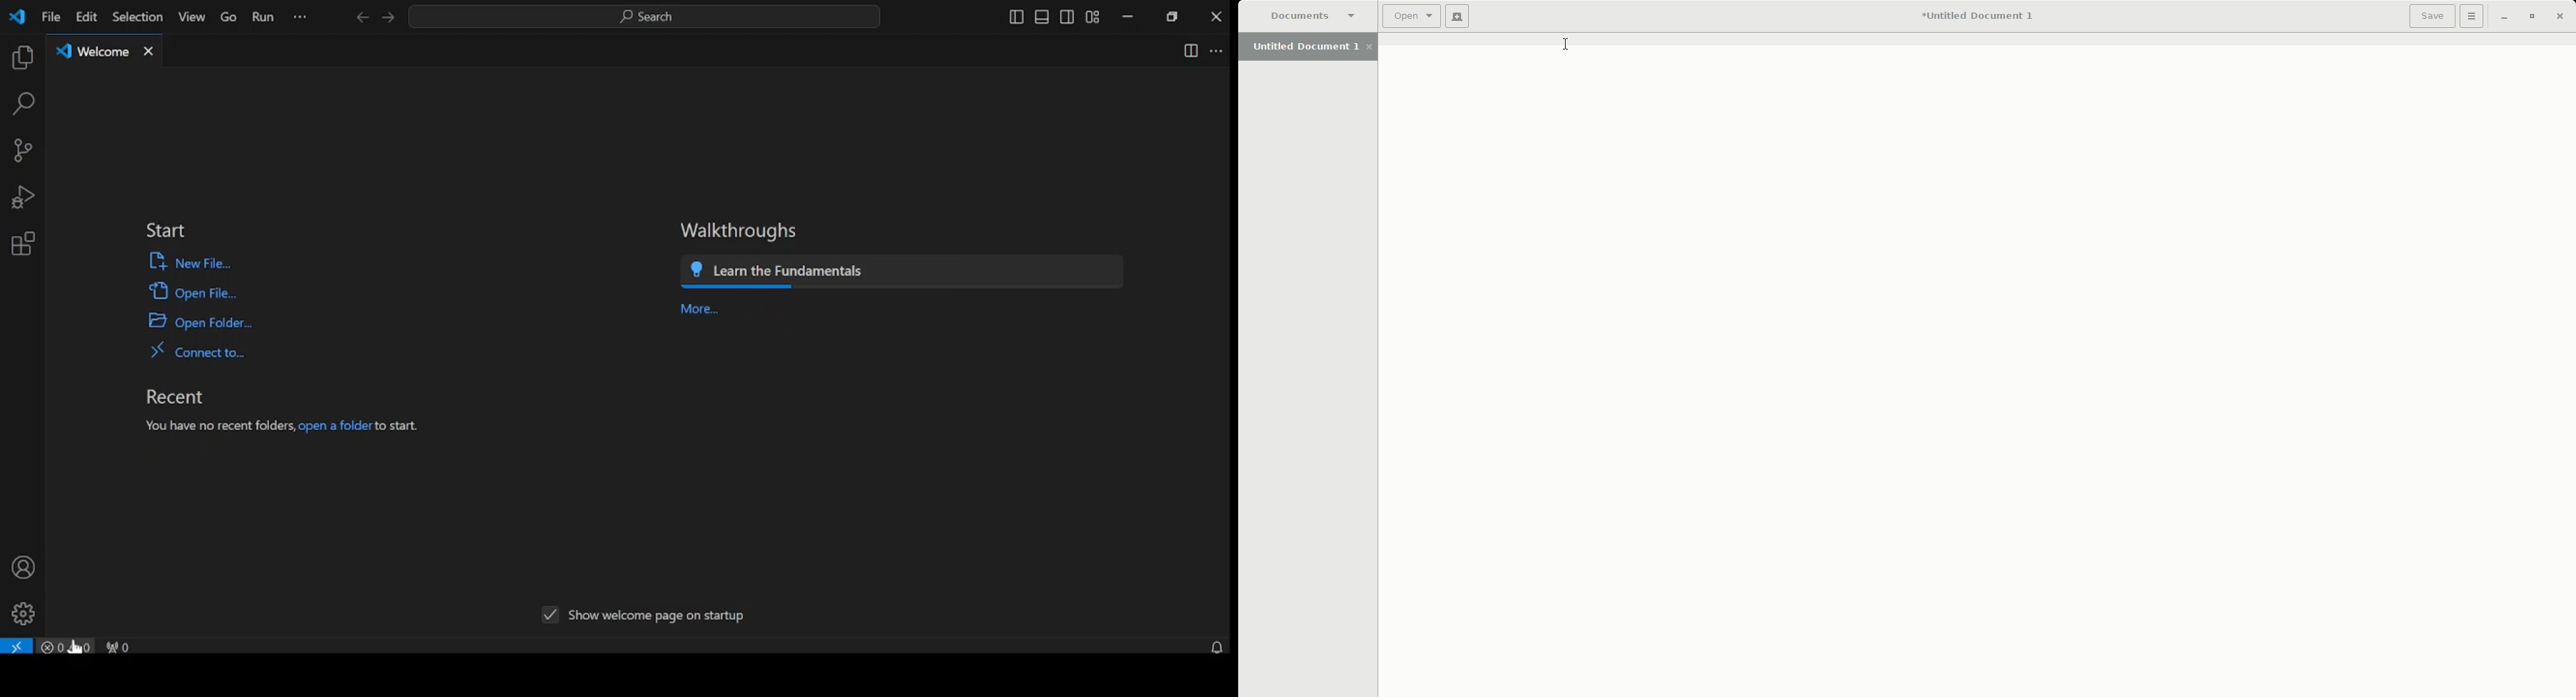 This screenshot has width=2576, height=700. I want to click on run, so click(263, 17).